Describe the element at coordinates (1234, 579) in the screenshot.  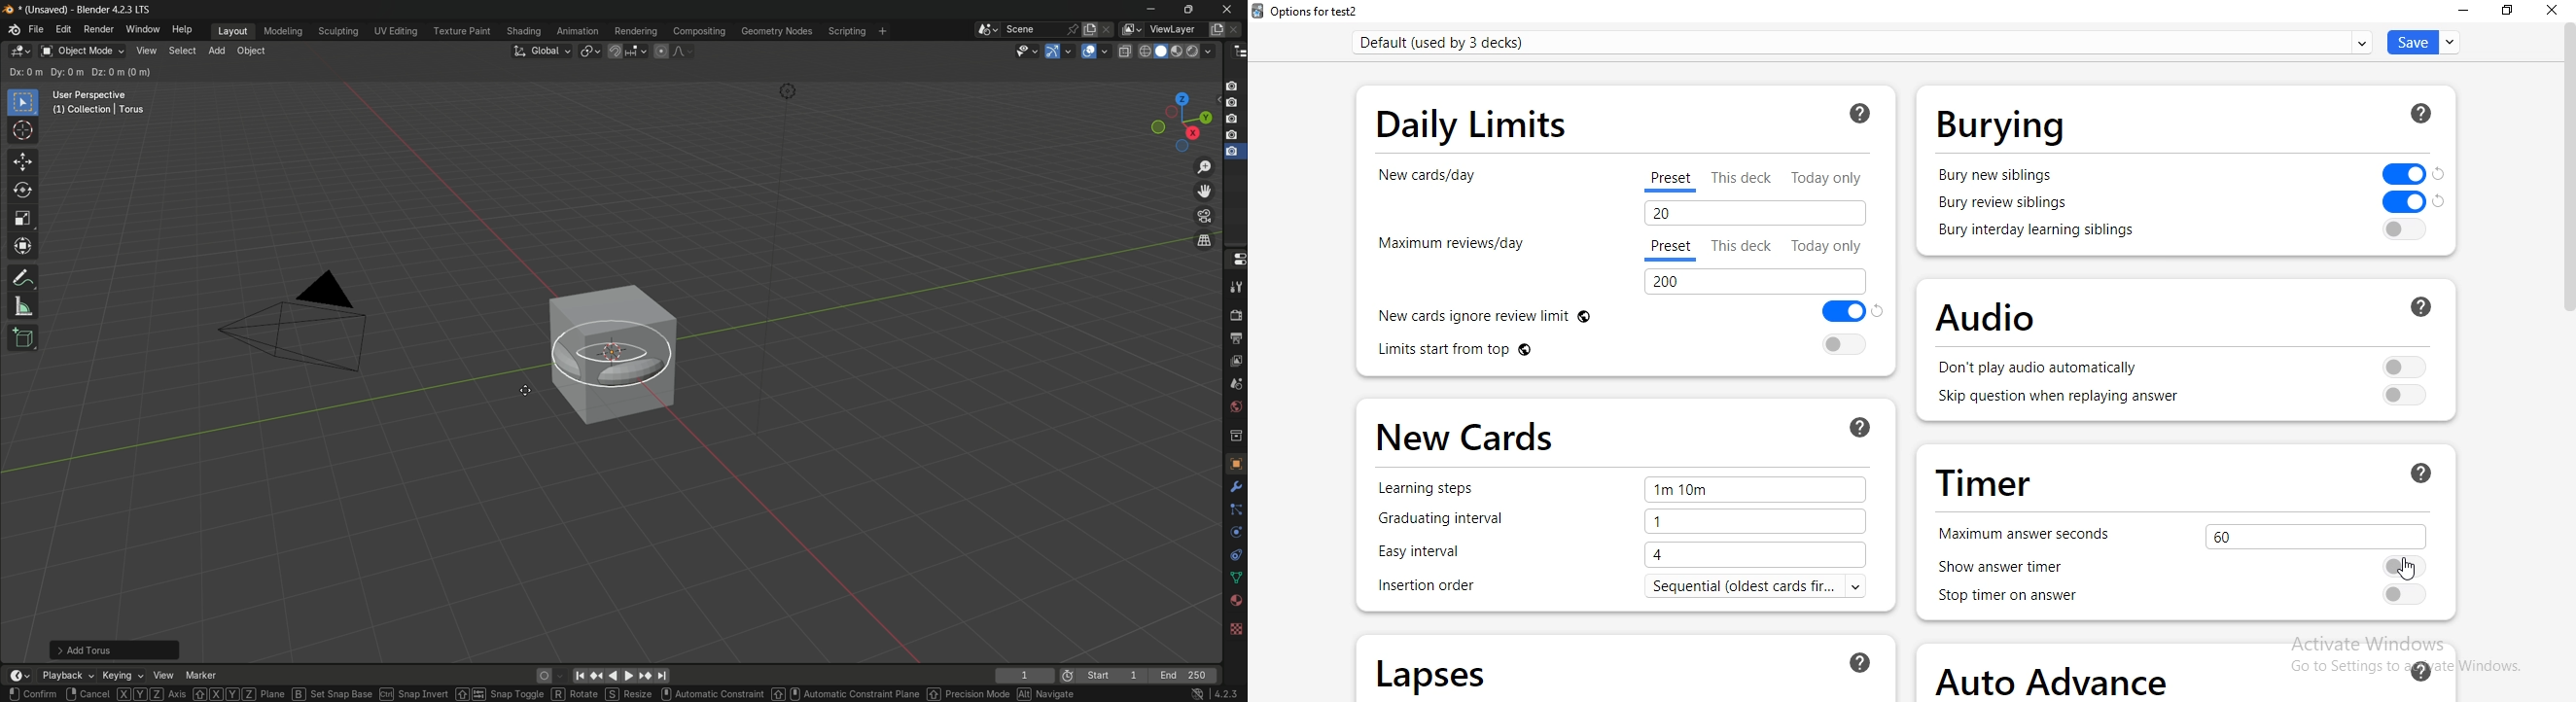
I see `data` at that location.